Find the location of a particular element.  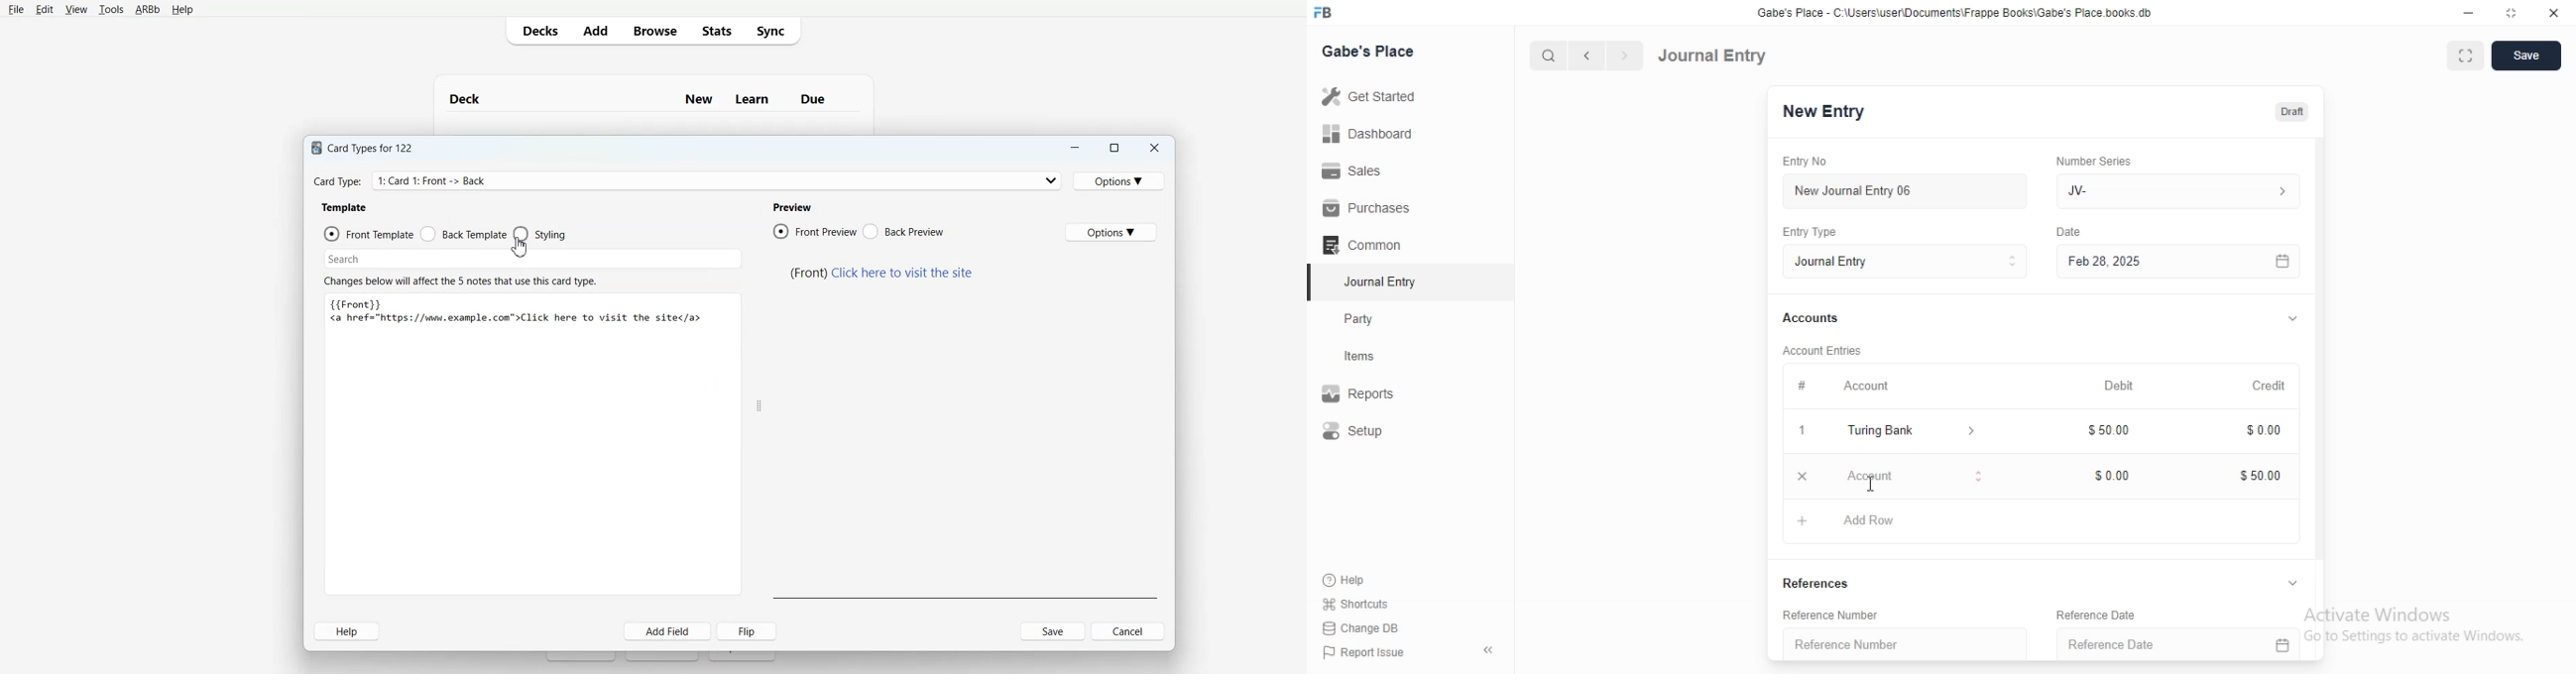

Dashboard is located at coordinates (1372, 133).